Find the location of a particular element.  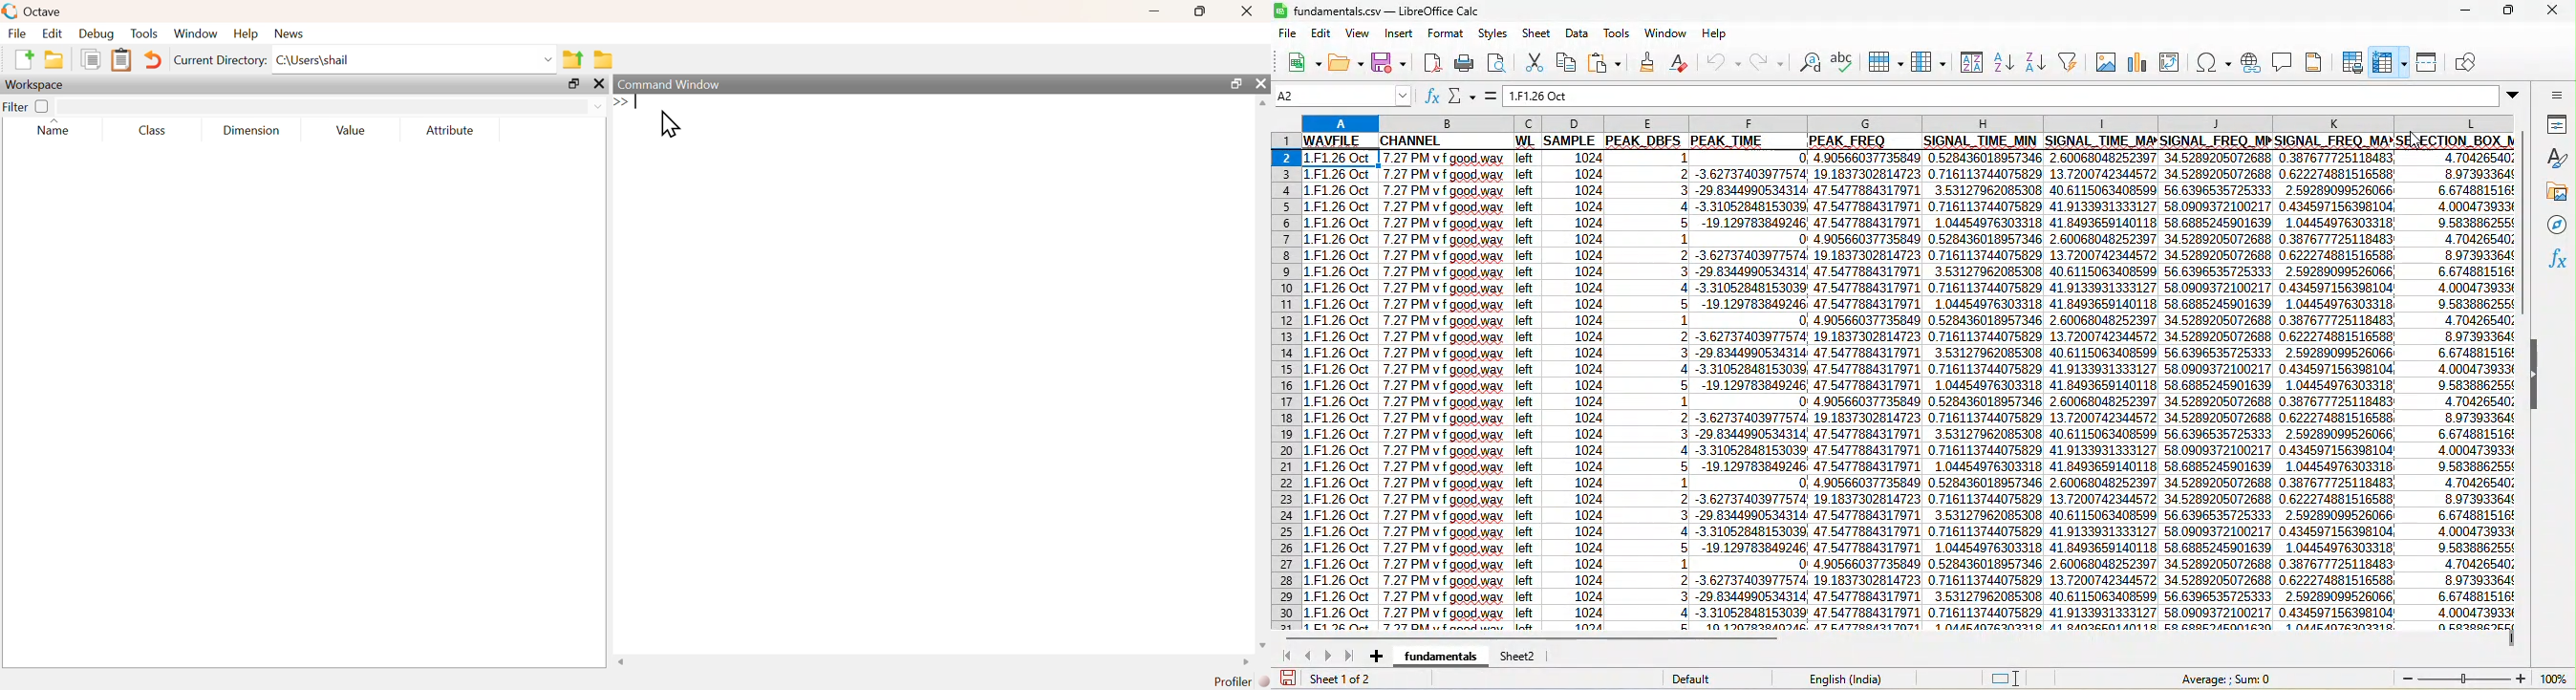

styles is located at coordinates (2554, 159).